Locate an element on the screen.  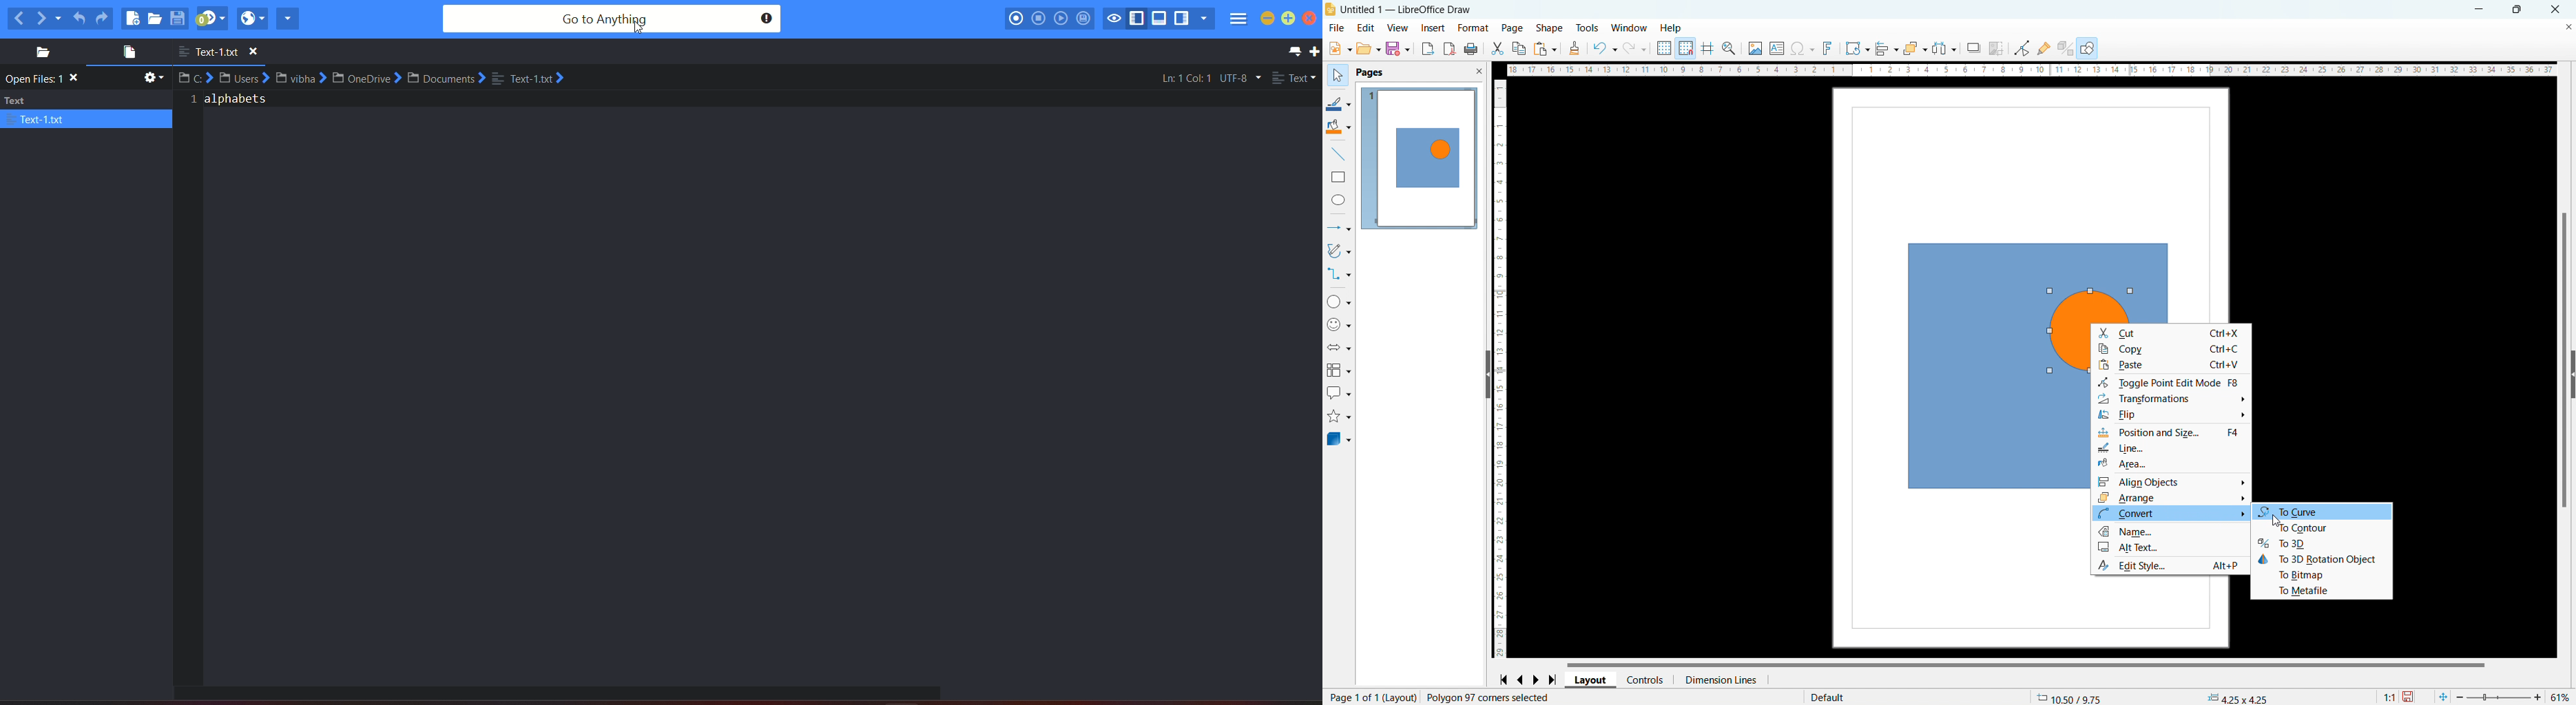
select tool is located at coordinates (1337, 74).